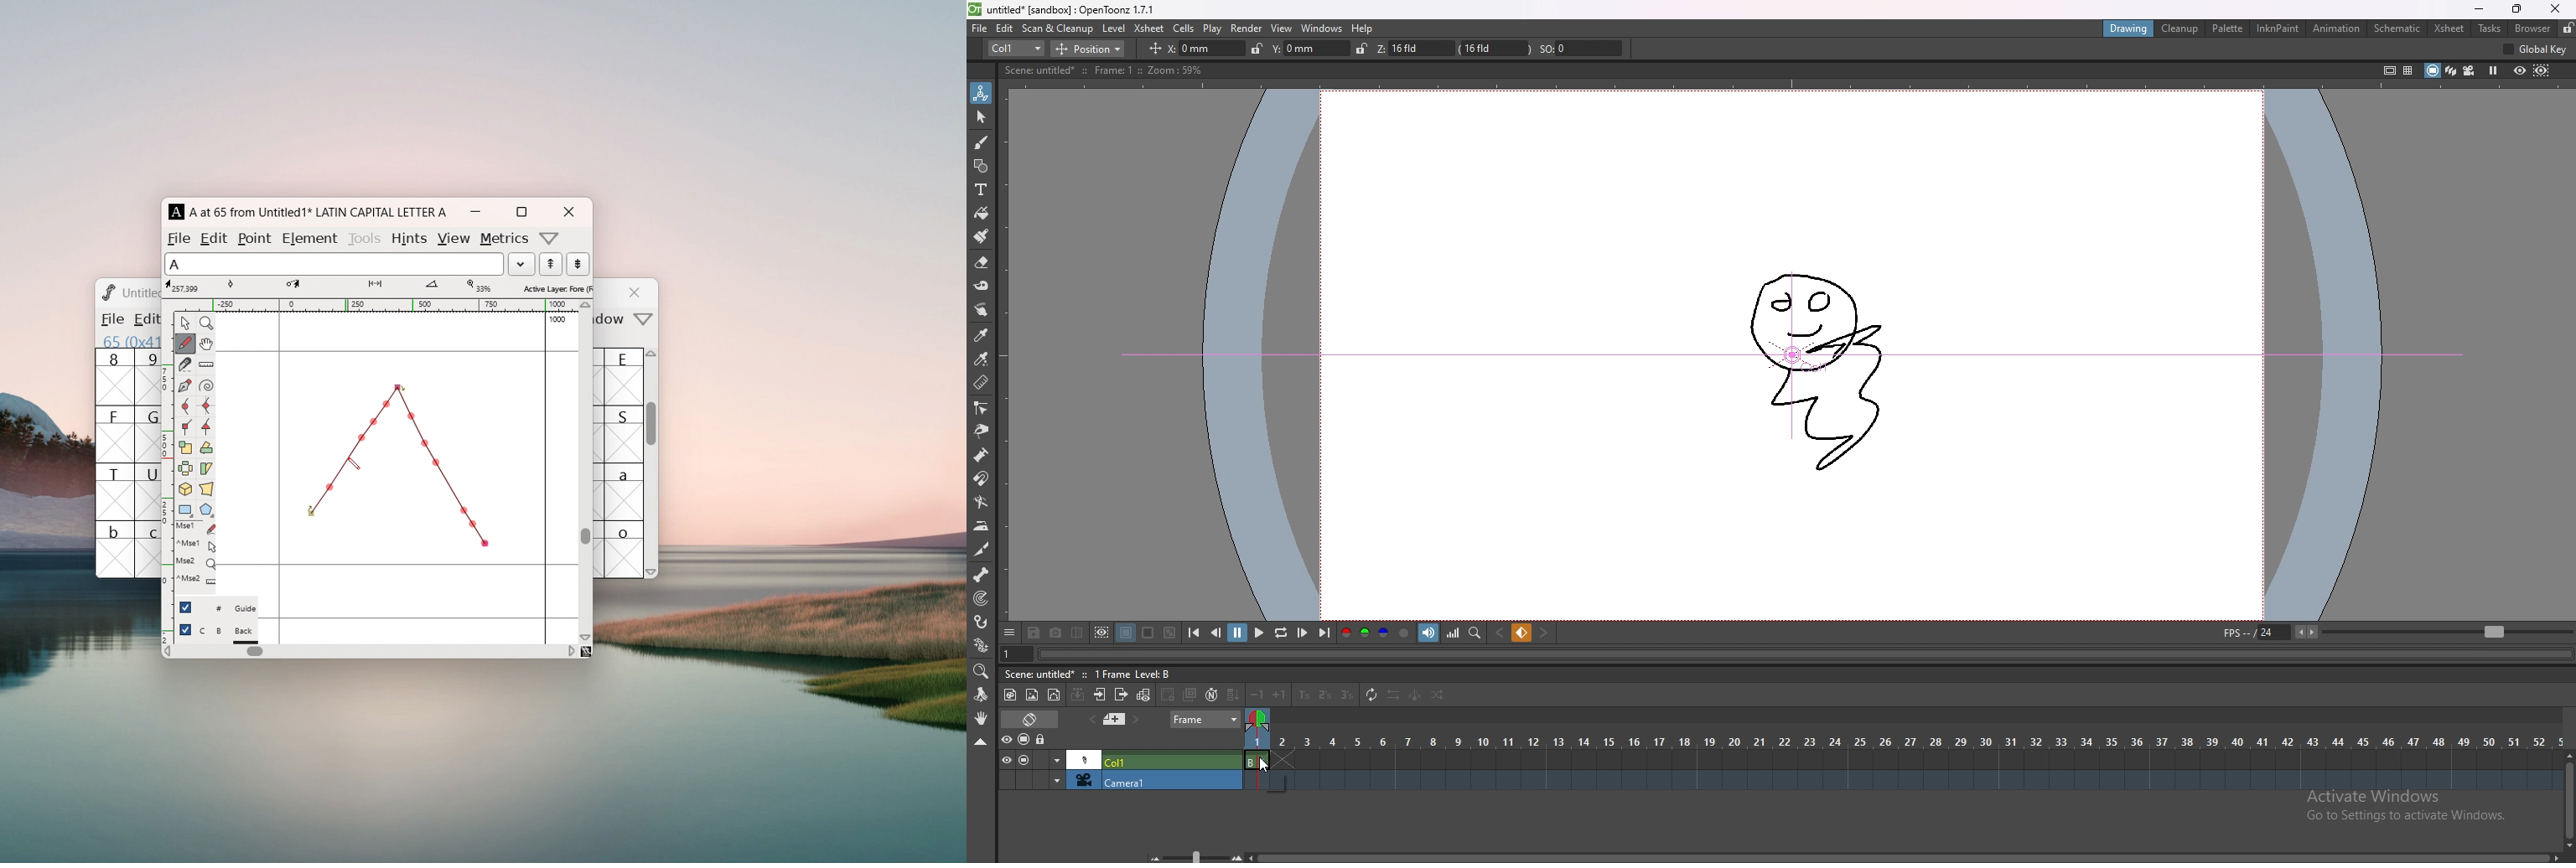 The height and width of the screenshot is (868, 2576). What do you see at coordinates (316, 212) in the screenshot?
I see `A at 65 from Untitled1 LATIN CAPITAL LETTER A` at bounding box center [316, 212].